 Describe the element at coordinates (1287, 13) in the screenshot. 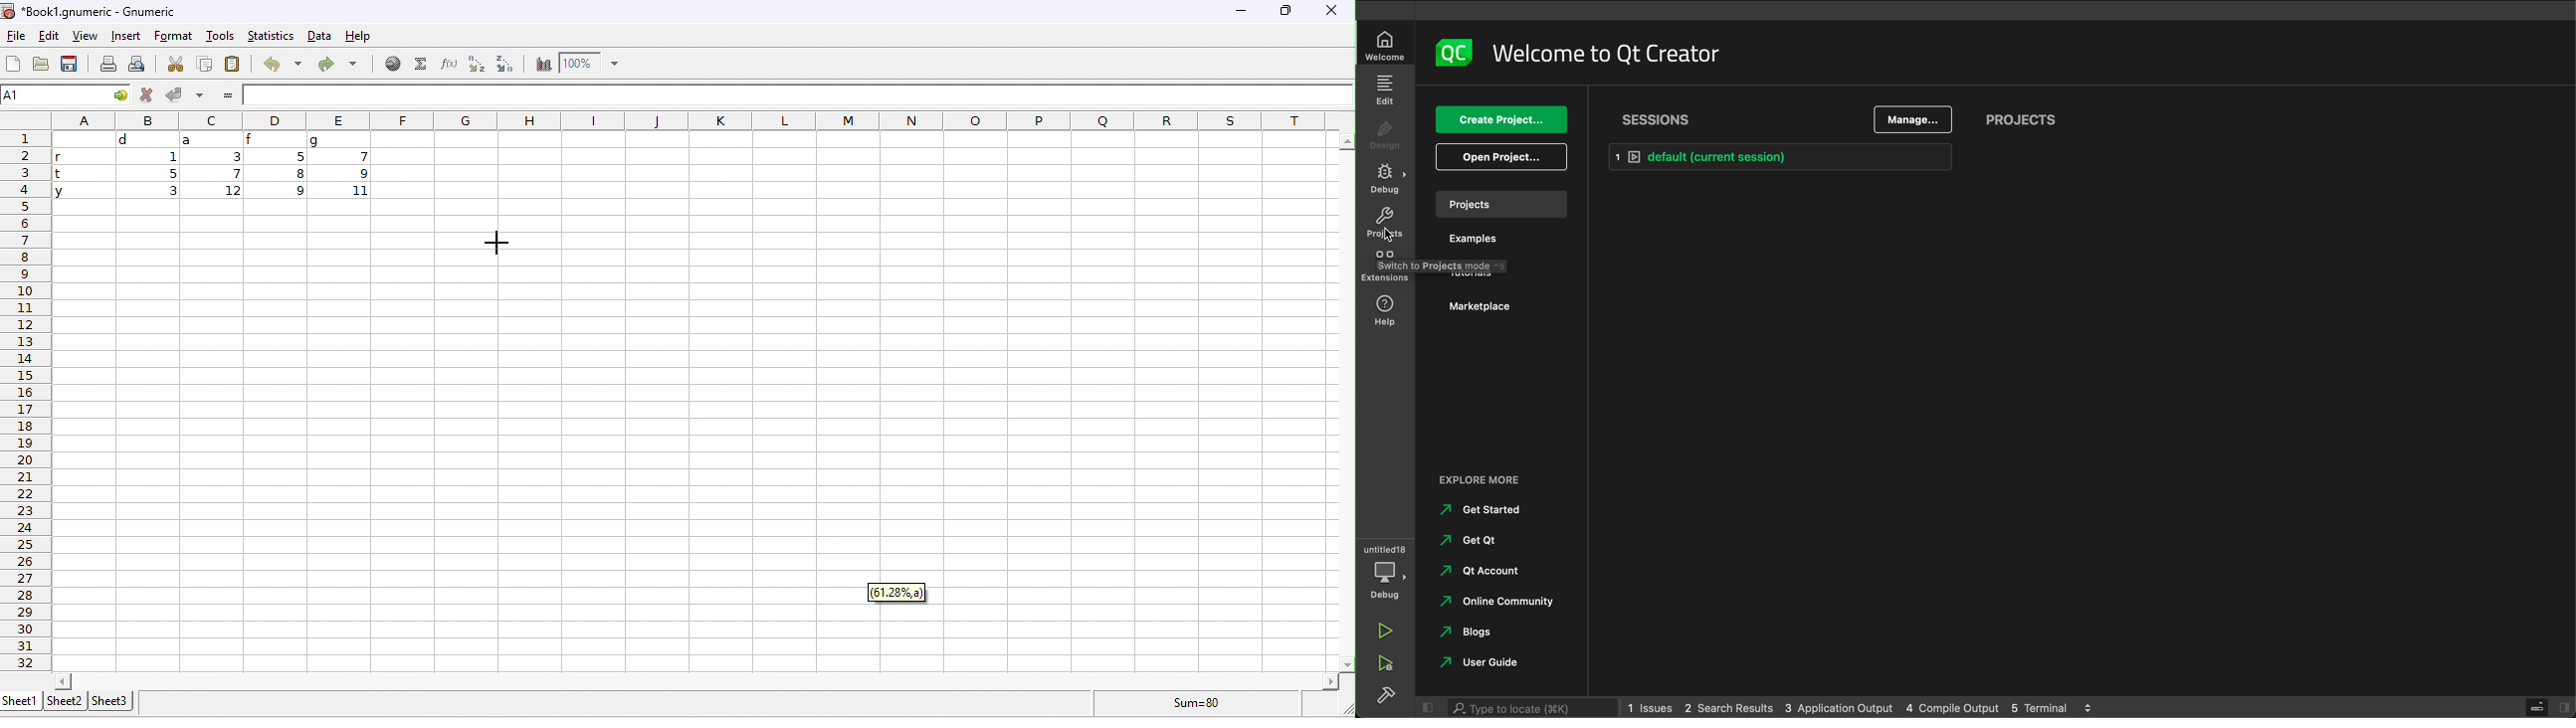

I see `maximize` at that location.